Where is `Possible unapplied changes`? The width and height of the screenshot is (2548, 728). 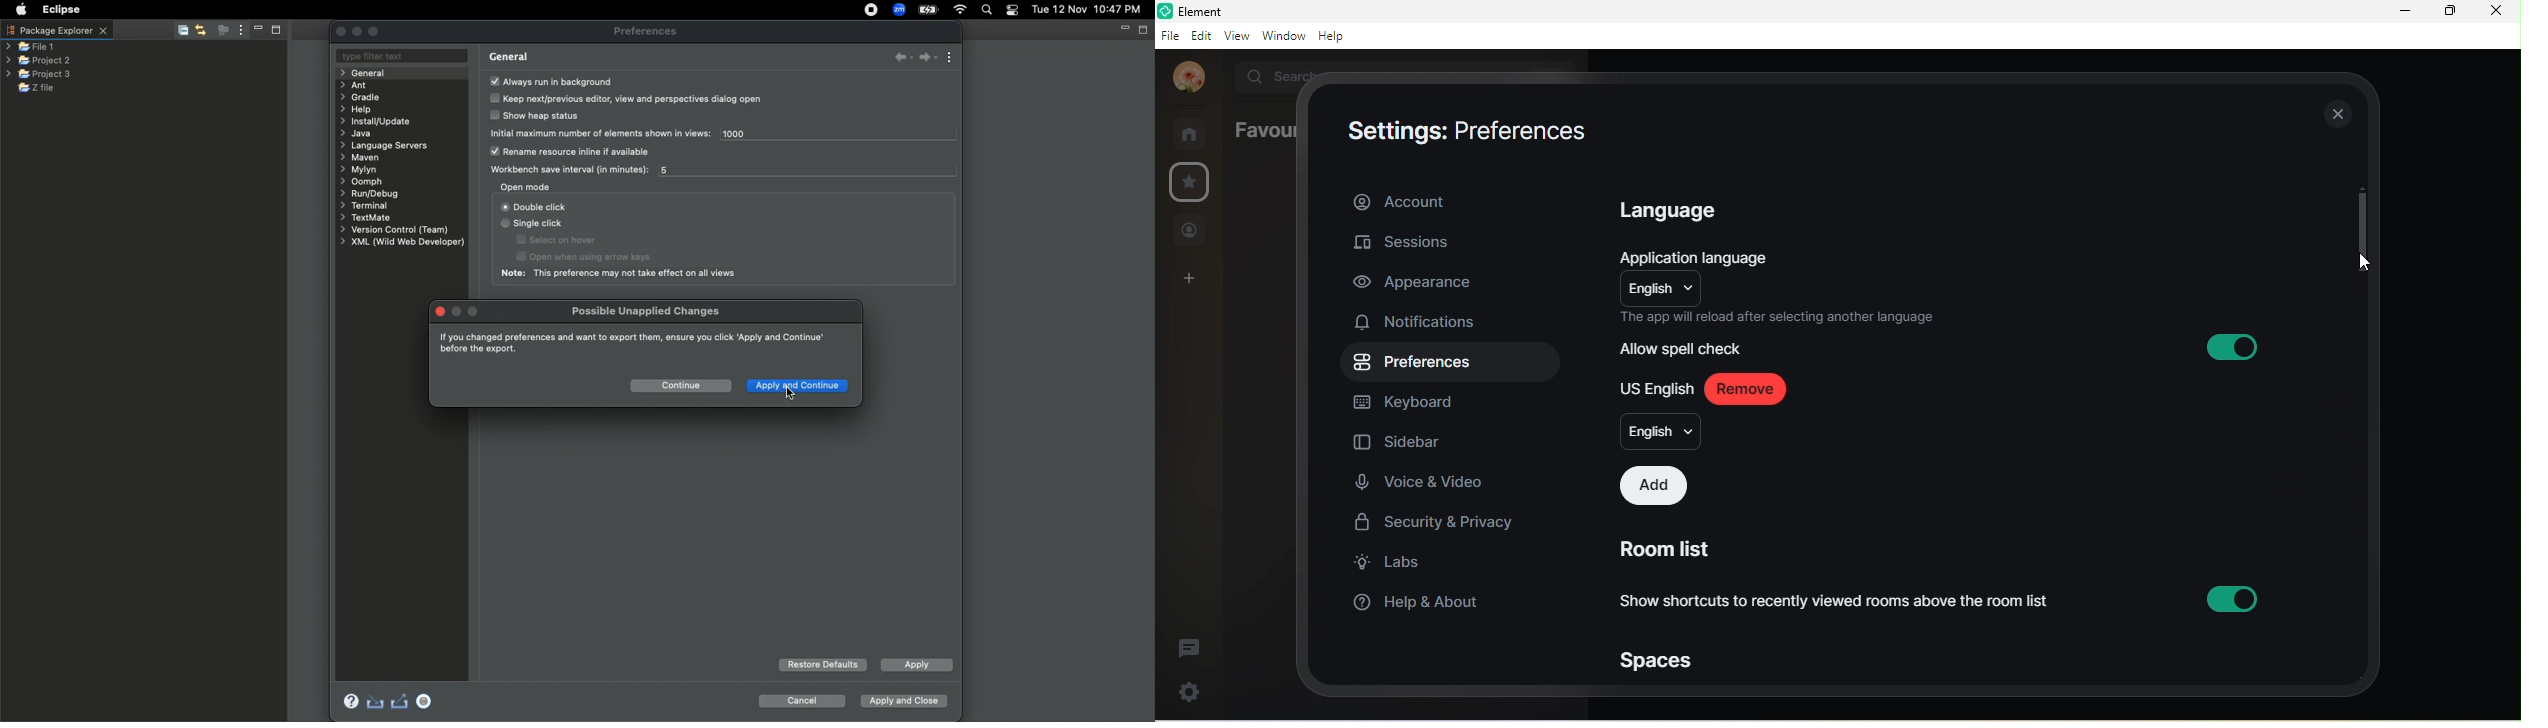
Possible unapplied changes is located at coordinates (648, 311).